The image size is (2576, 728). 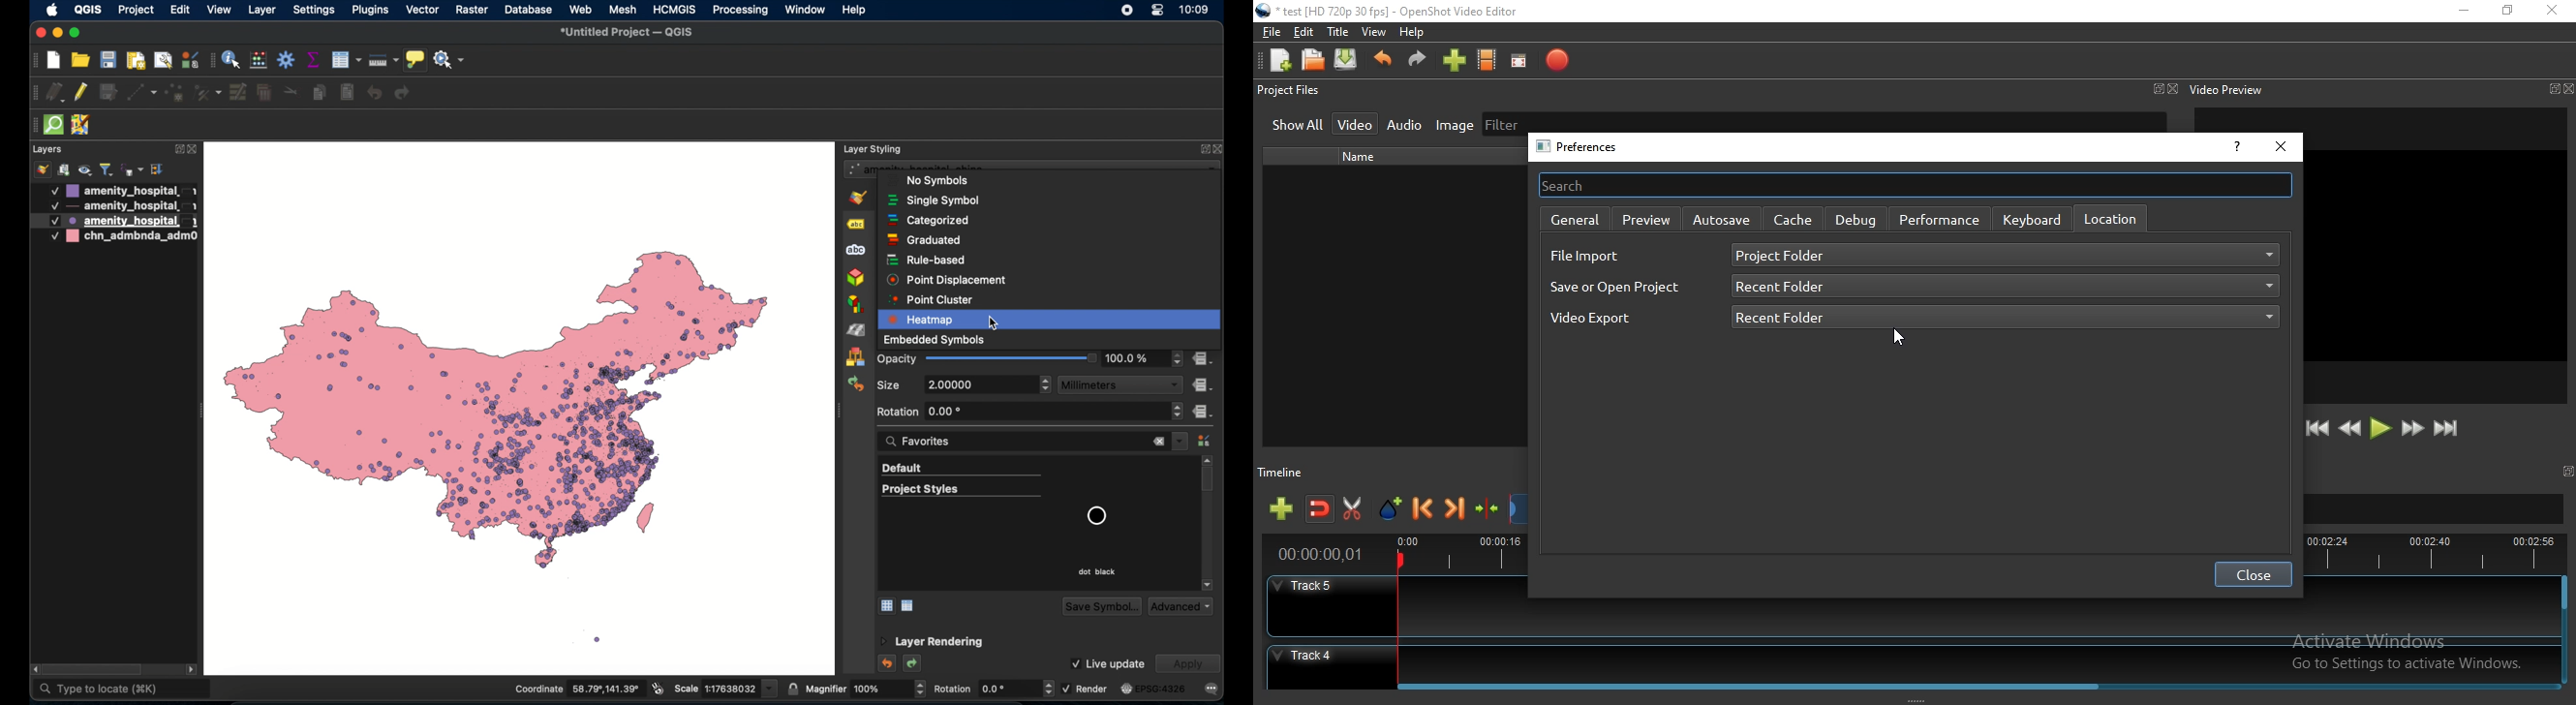 I want to click on close, so click(x=2253, y=575).